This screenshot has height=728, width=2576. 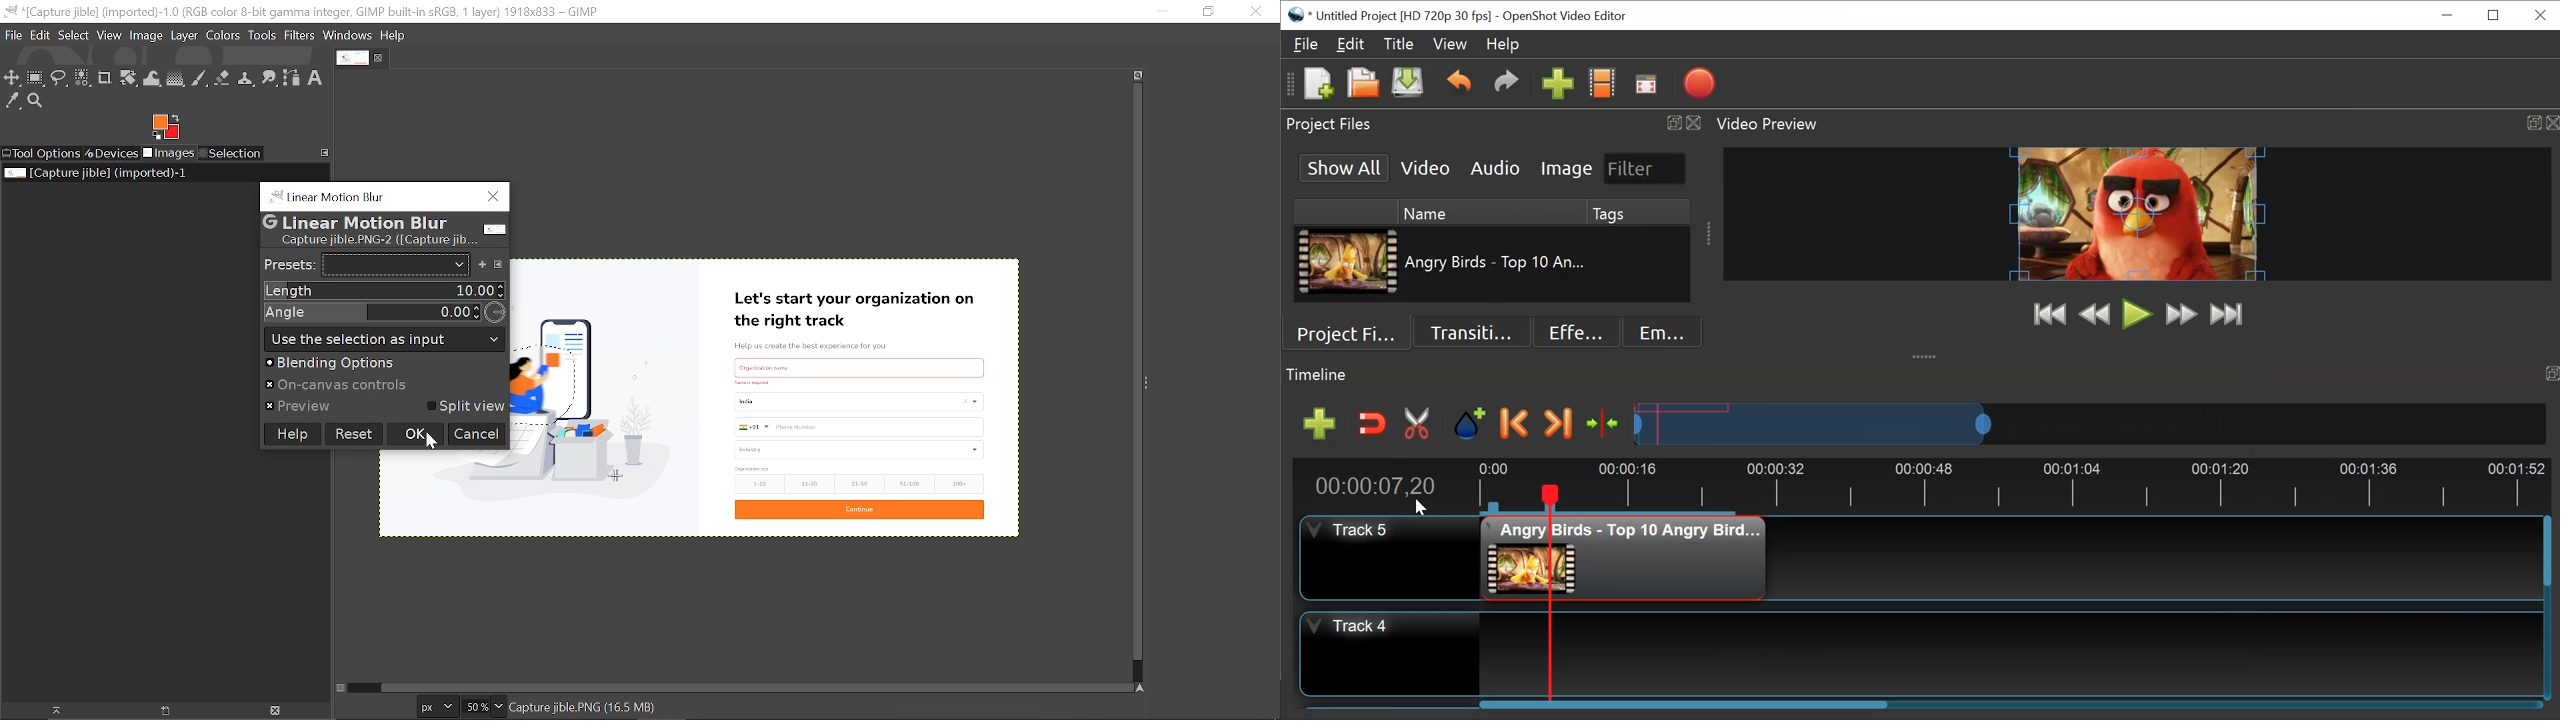 I want to click on Minimize, so click(x=1159, y=11).